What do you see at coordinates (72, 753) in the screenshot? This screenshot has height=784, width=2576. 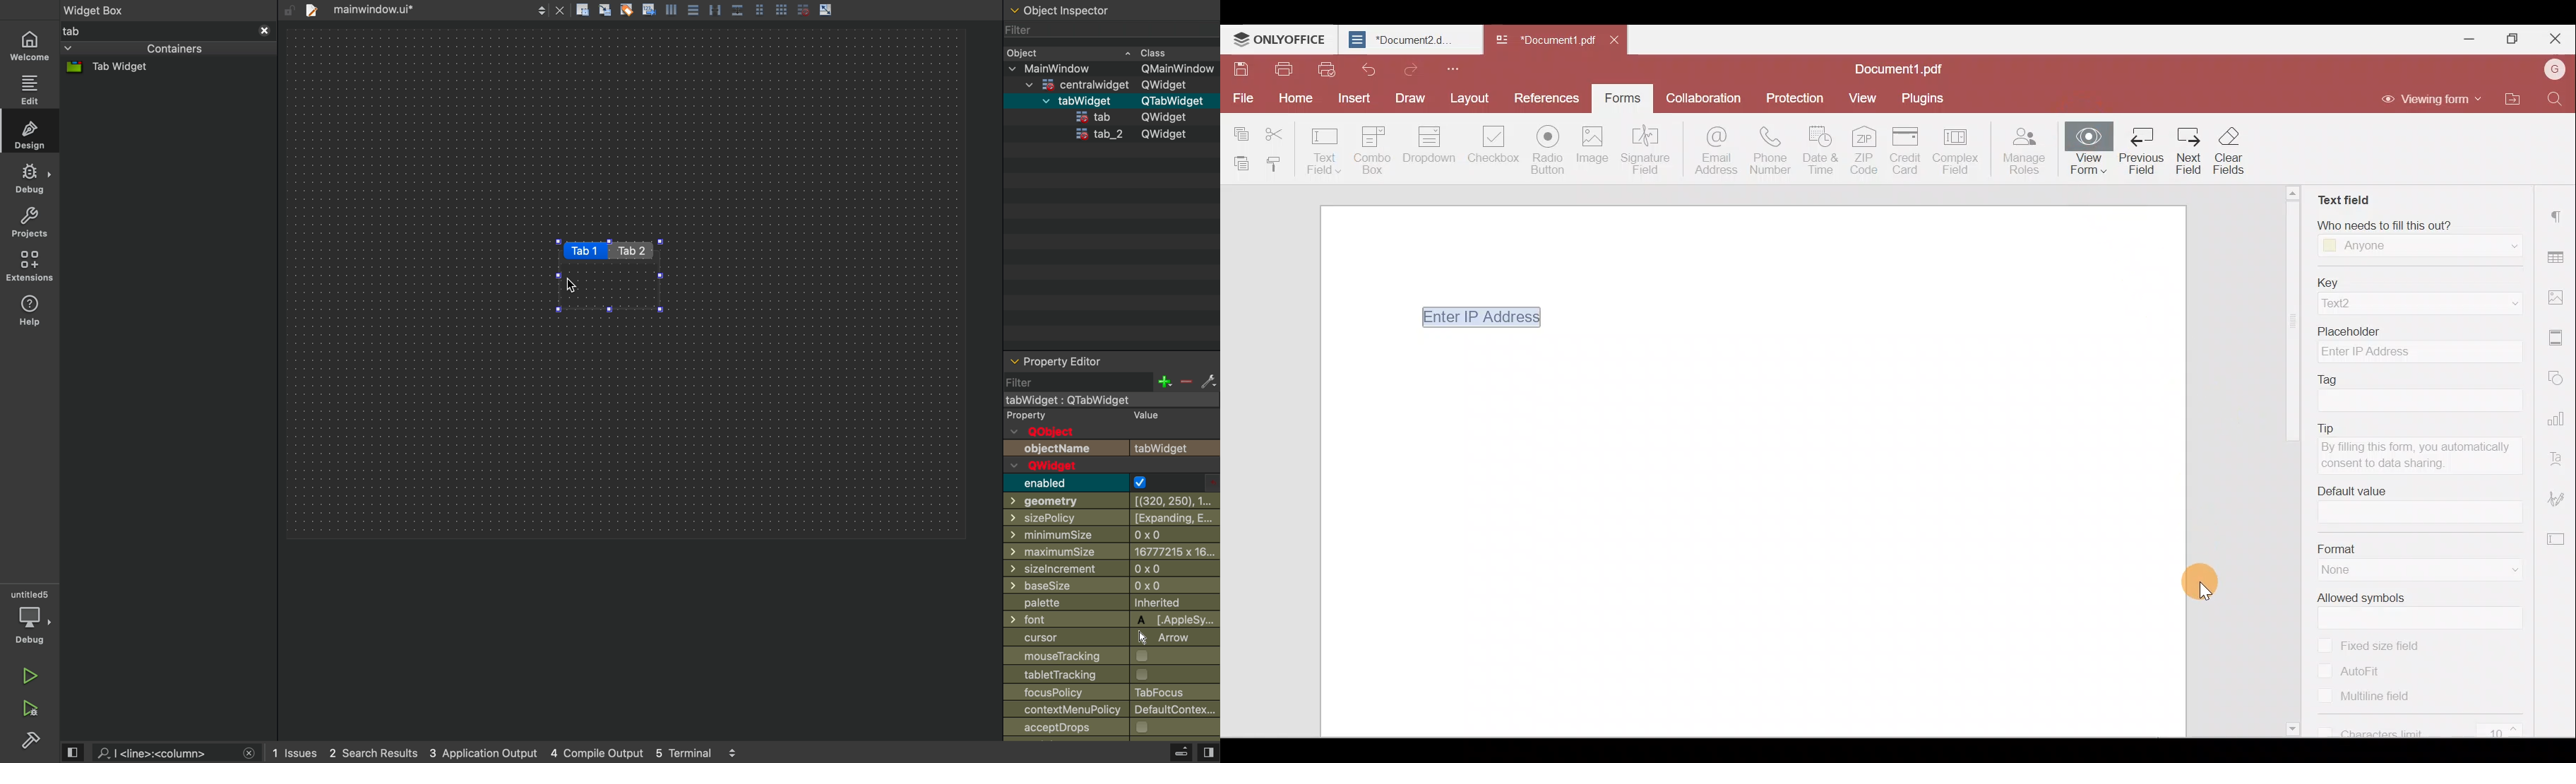 I see `view` at bounding box center [72, 753].